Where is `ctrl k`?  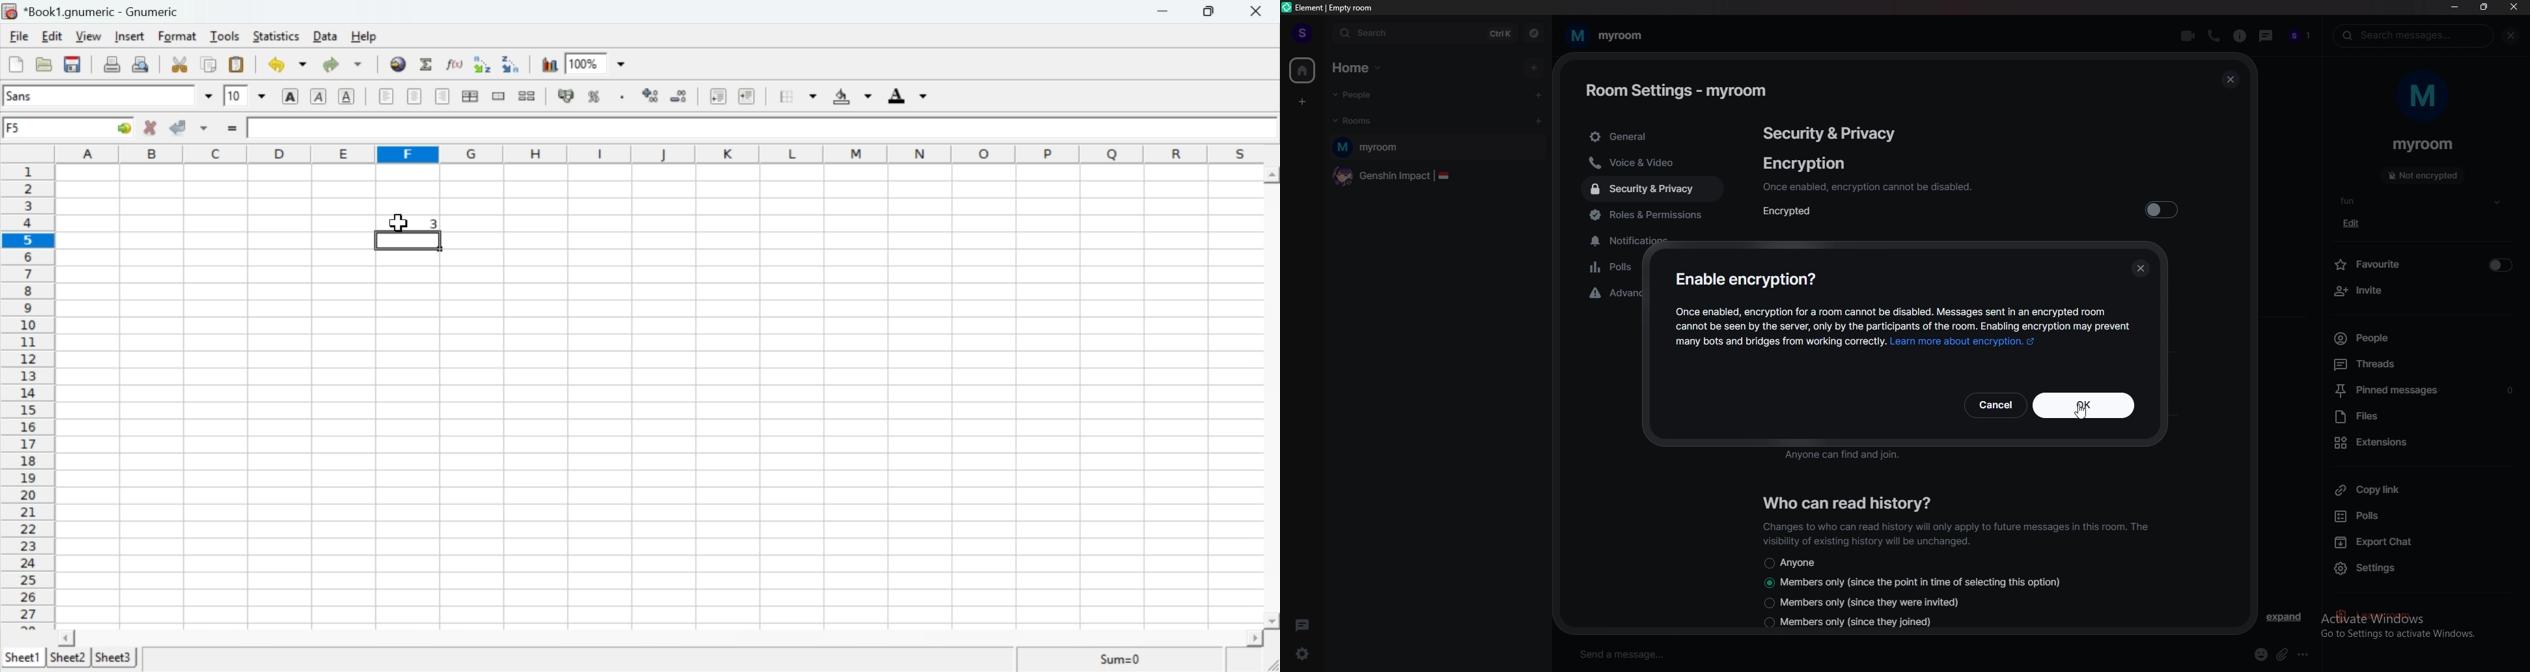
ctrl k is located at coordinates (1496, 34).